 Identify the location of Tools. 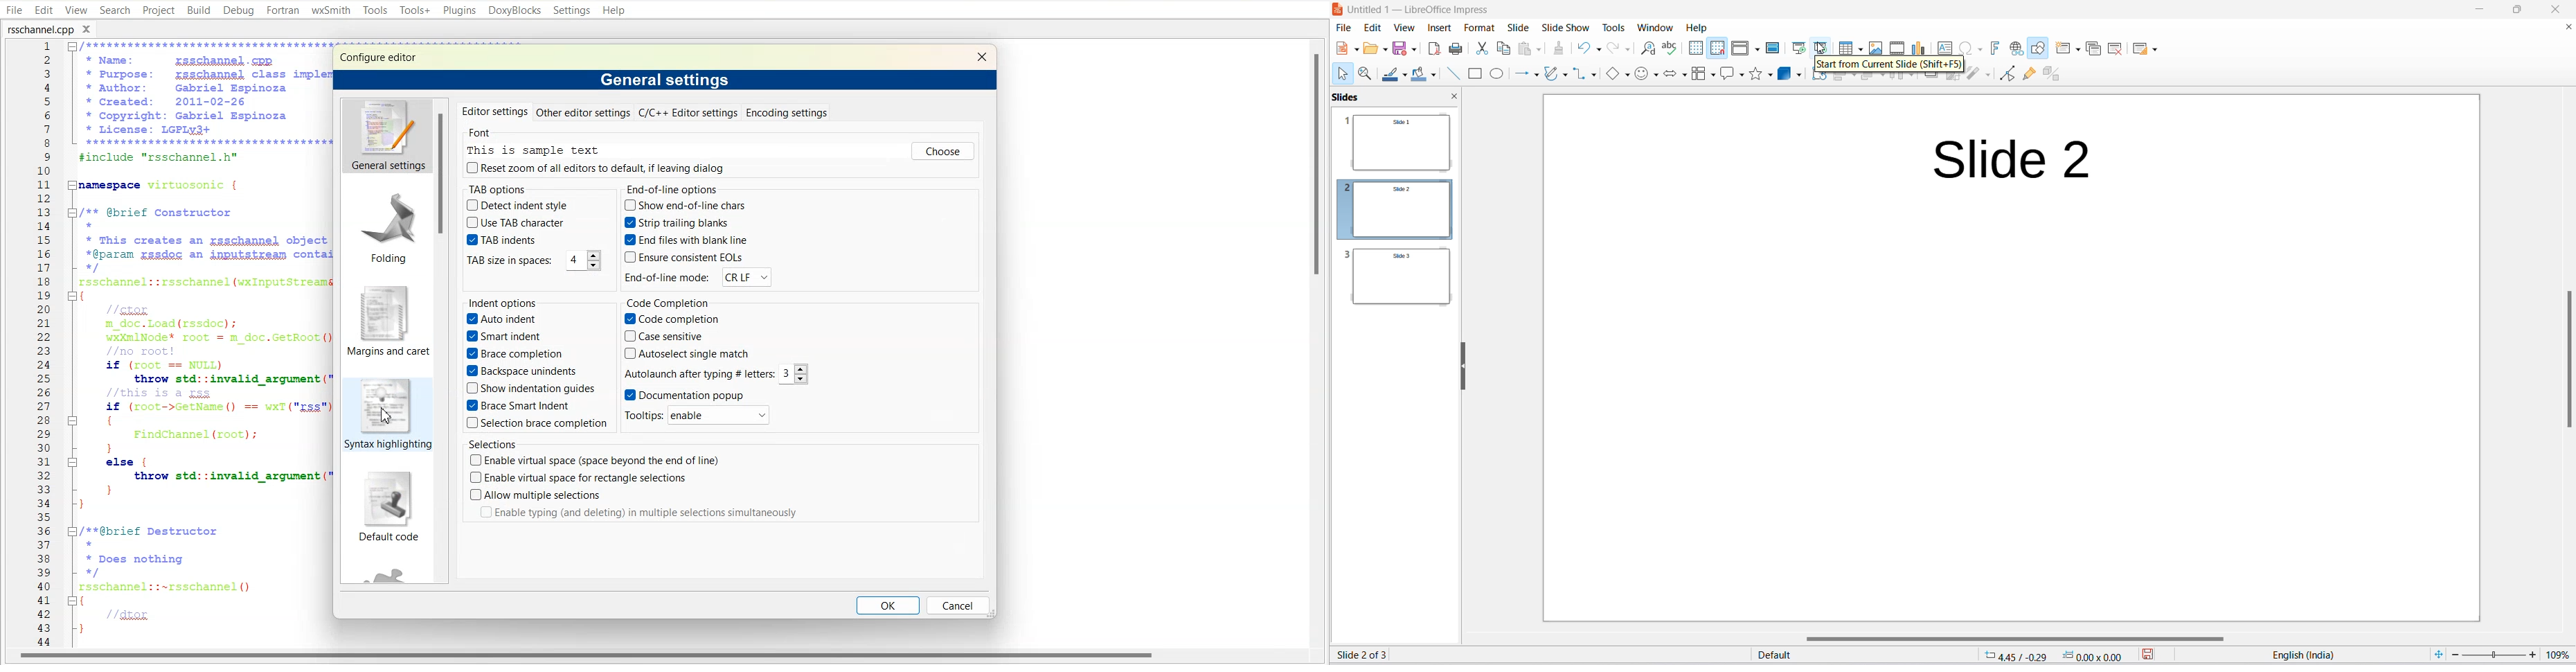
(375, 10).